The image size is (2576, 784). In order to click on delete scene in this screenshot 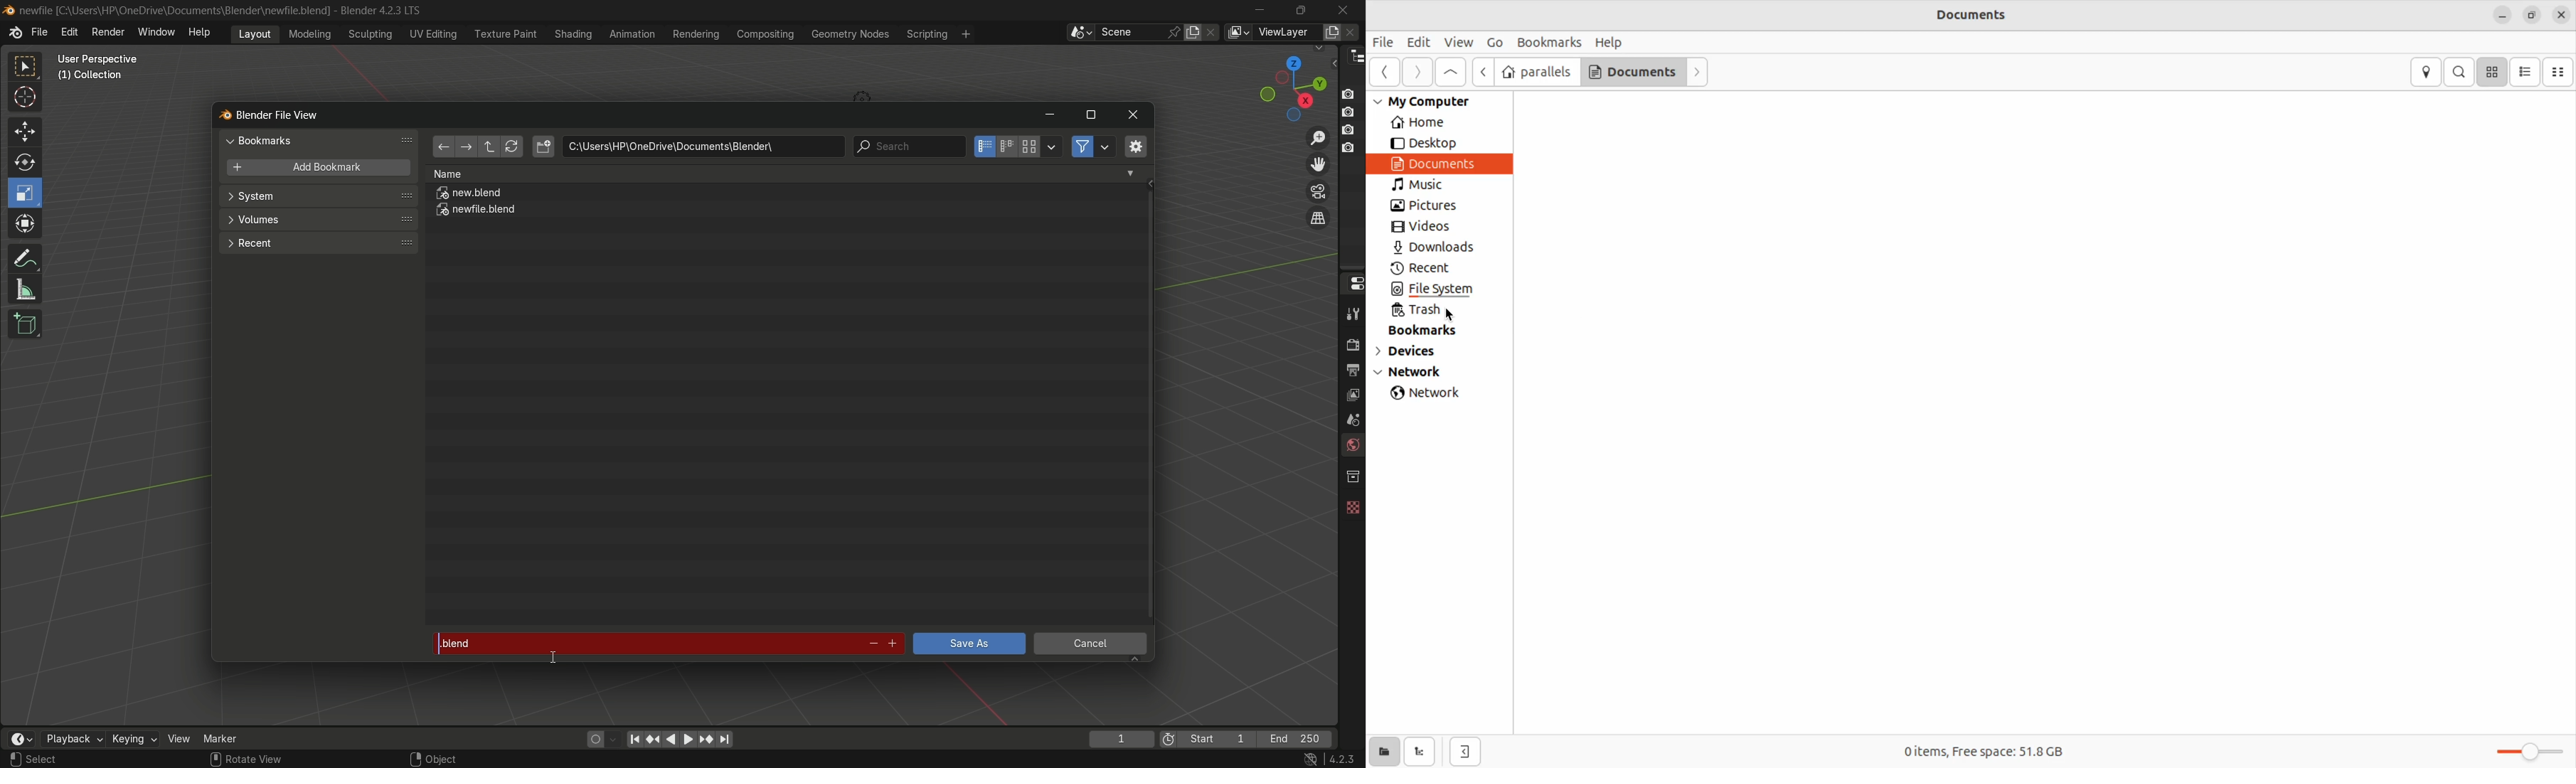, I will do `click(1213, 32)`.